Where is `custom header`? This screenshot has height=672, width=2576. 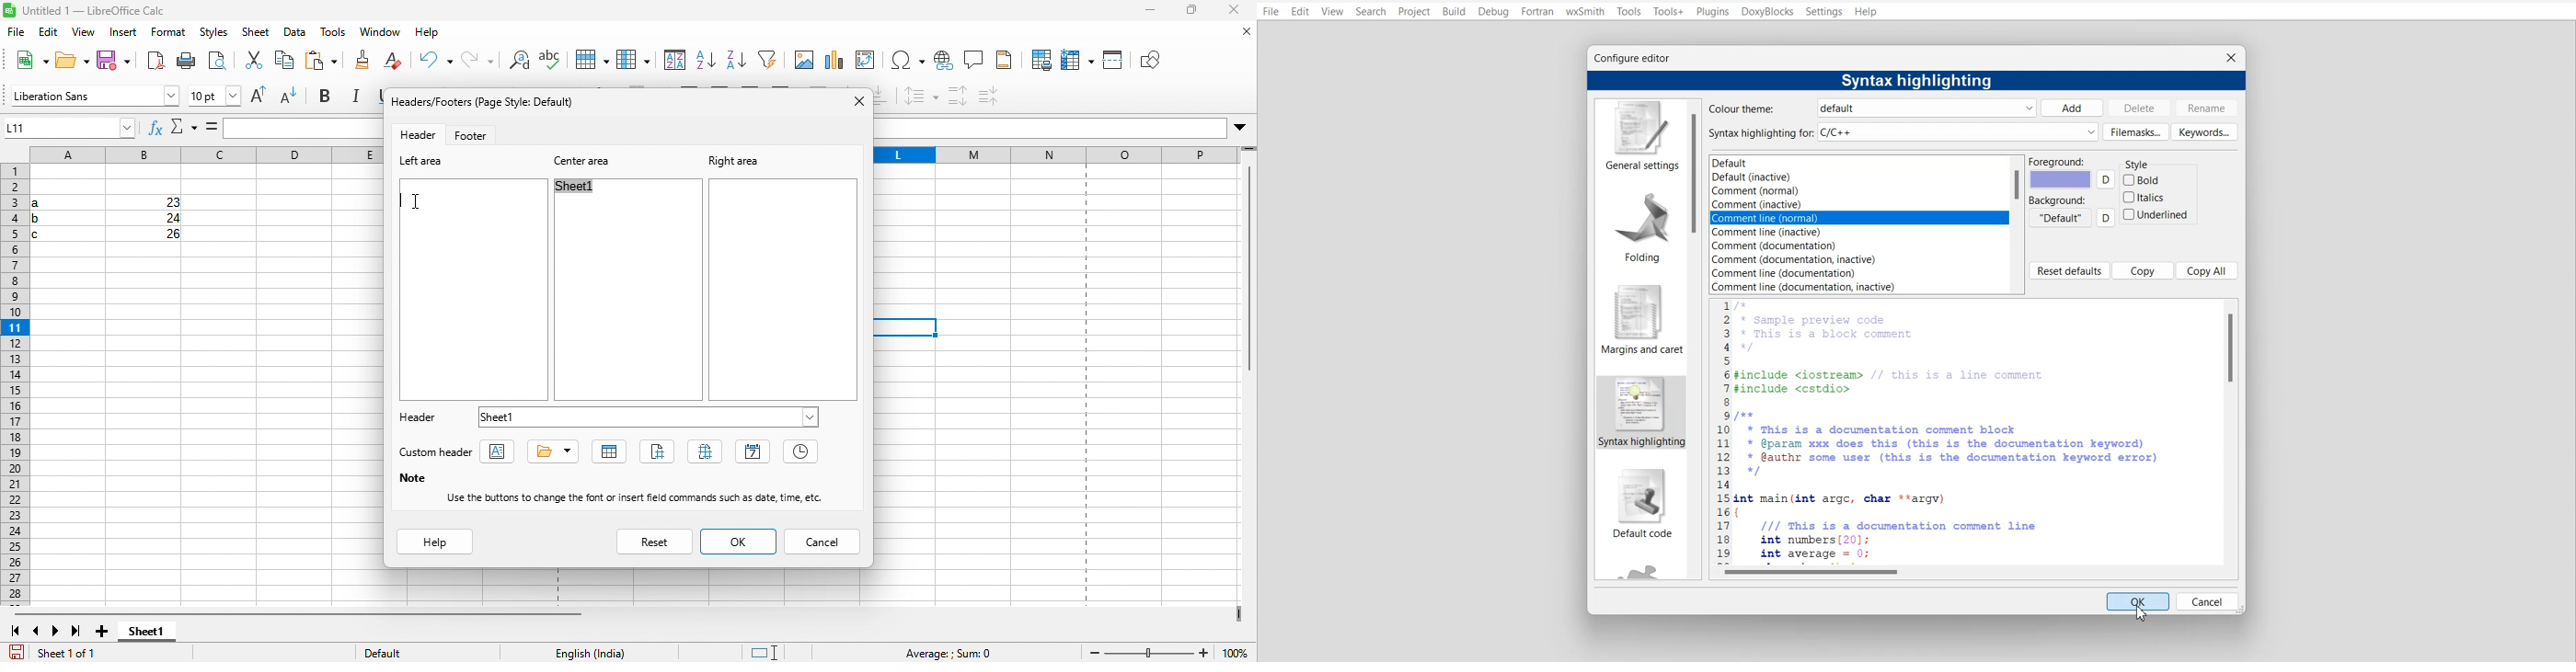
custom header is located at coordinates (441, 451).